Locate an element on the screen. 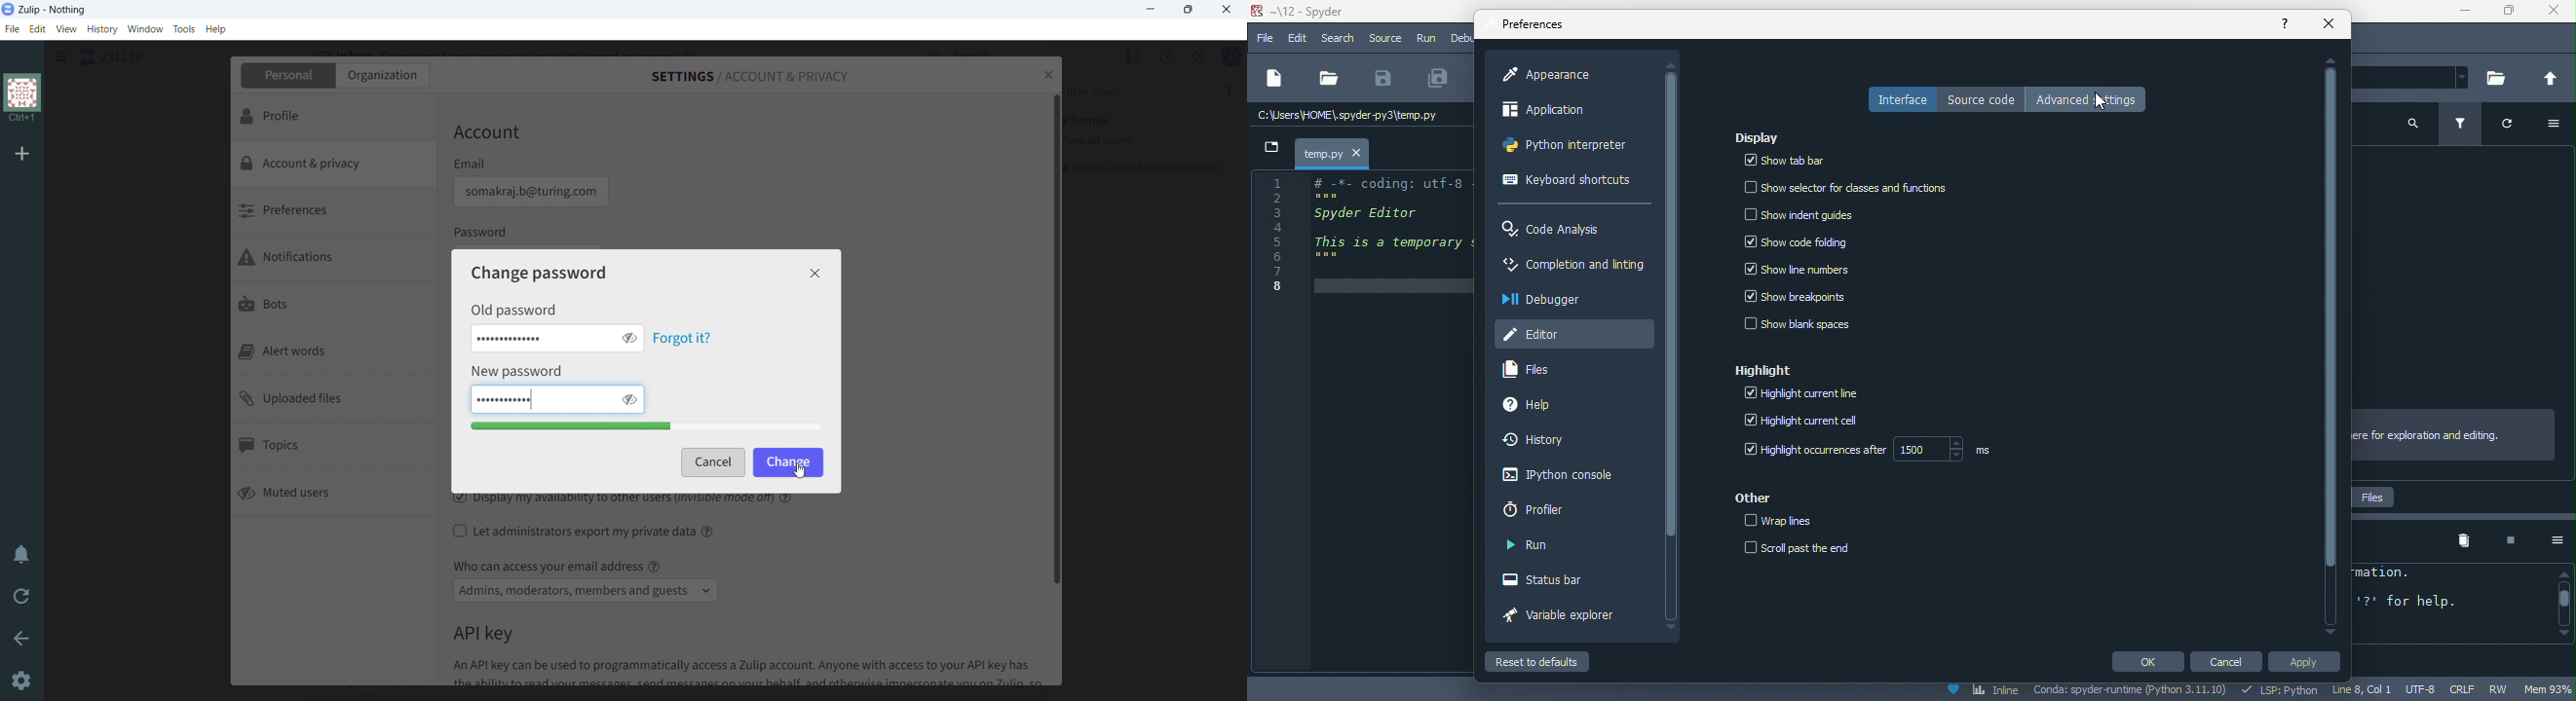 This screenshot has width=2576, height=728. click to go home view (inbox) is located at coordinates (113, 56).